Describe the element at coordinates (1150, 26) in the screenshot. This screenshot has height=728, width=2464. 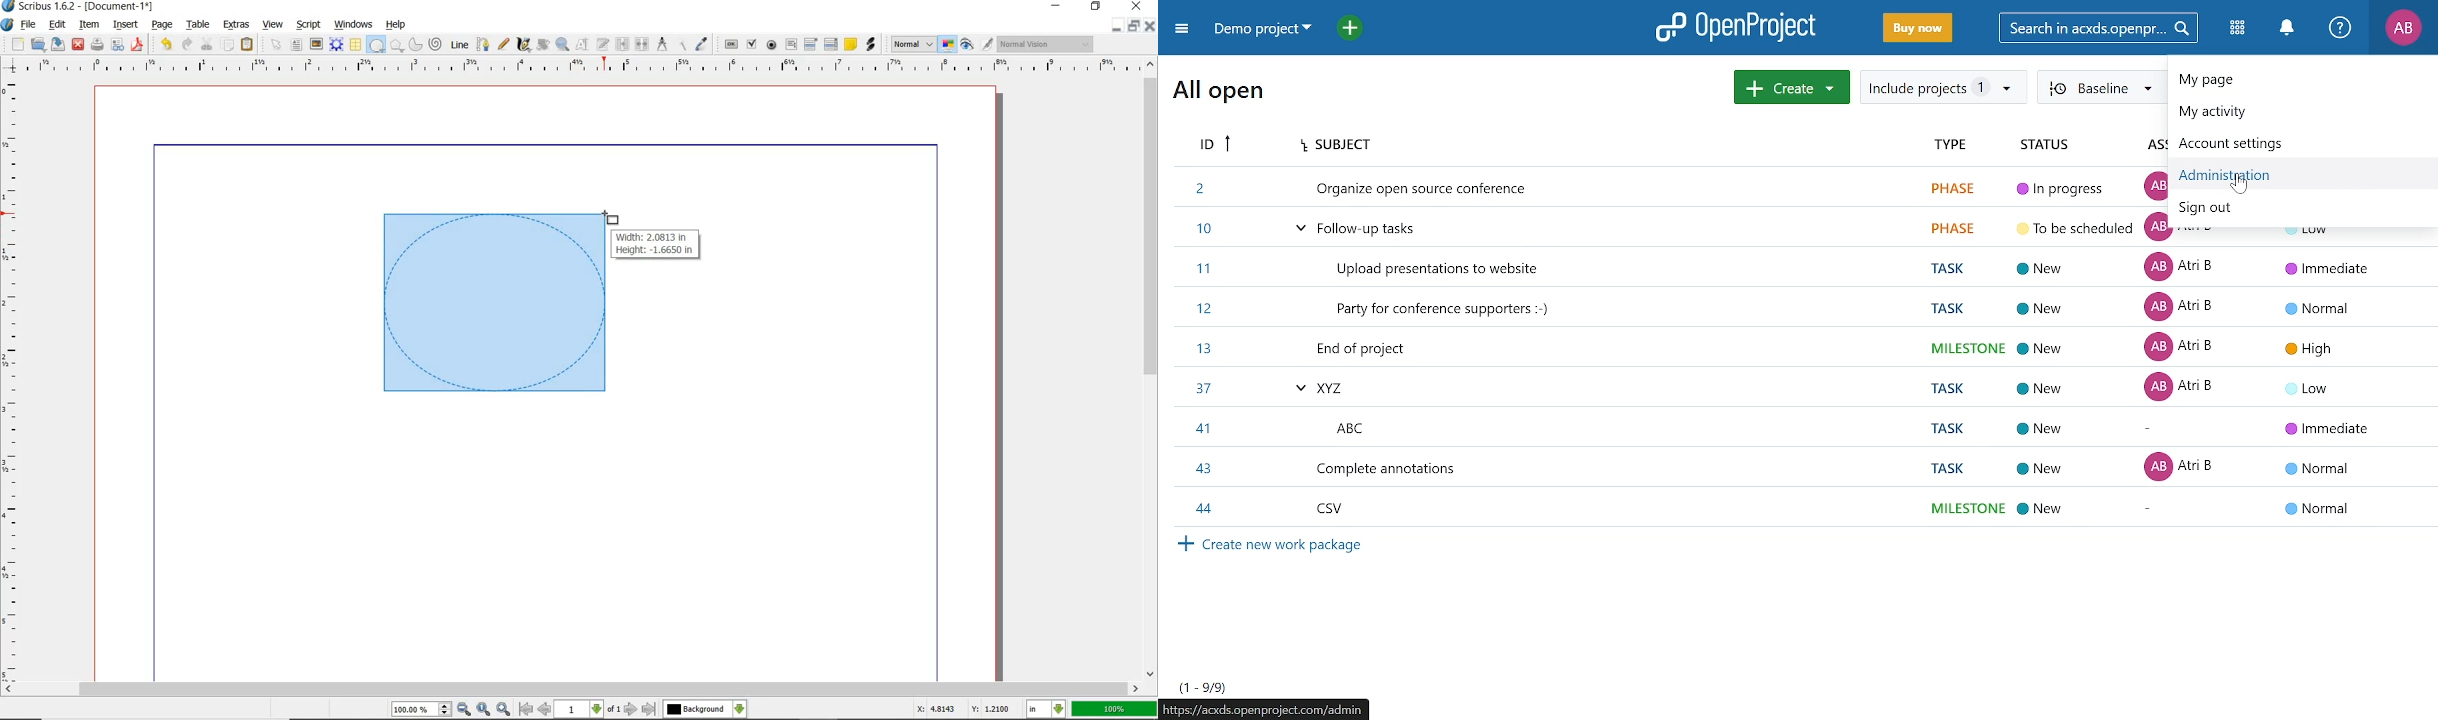
I see `CLOSE` at that location.